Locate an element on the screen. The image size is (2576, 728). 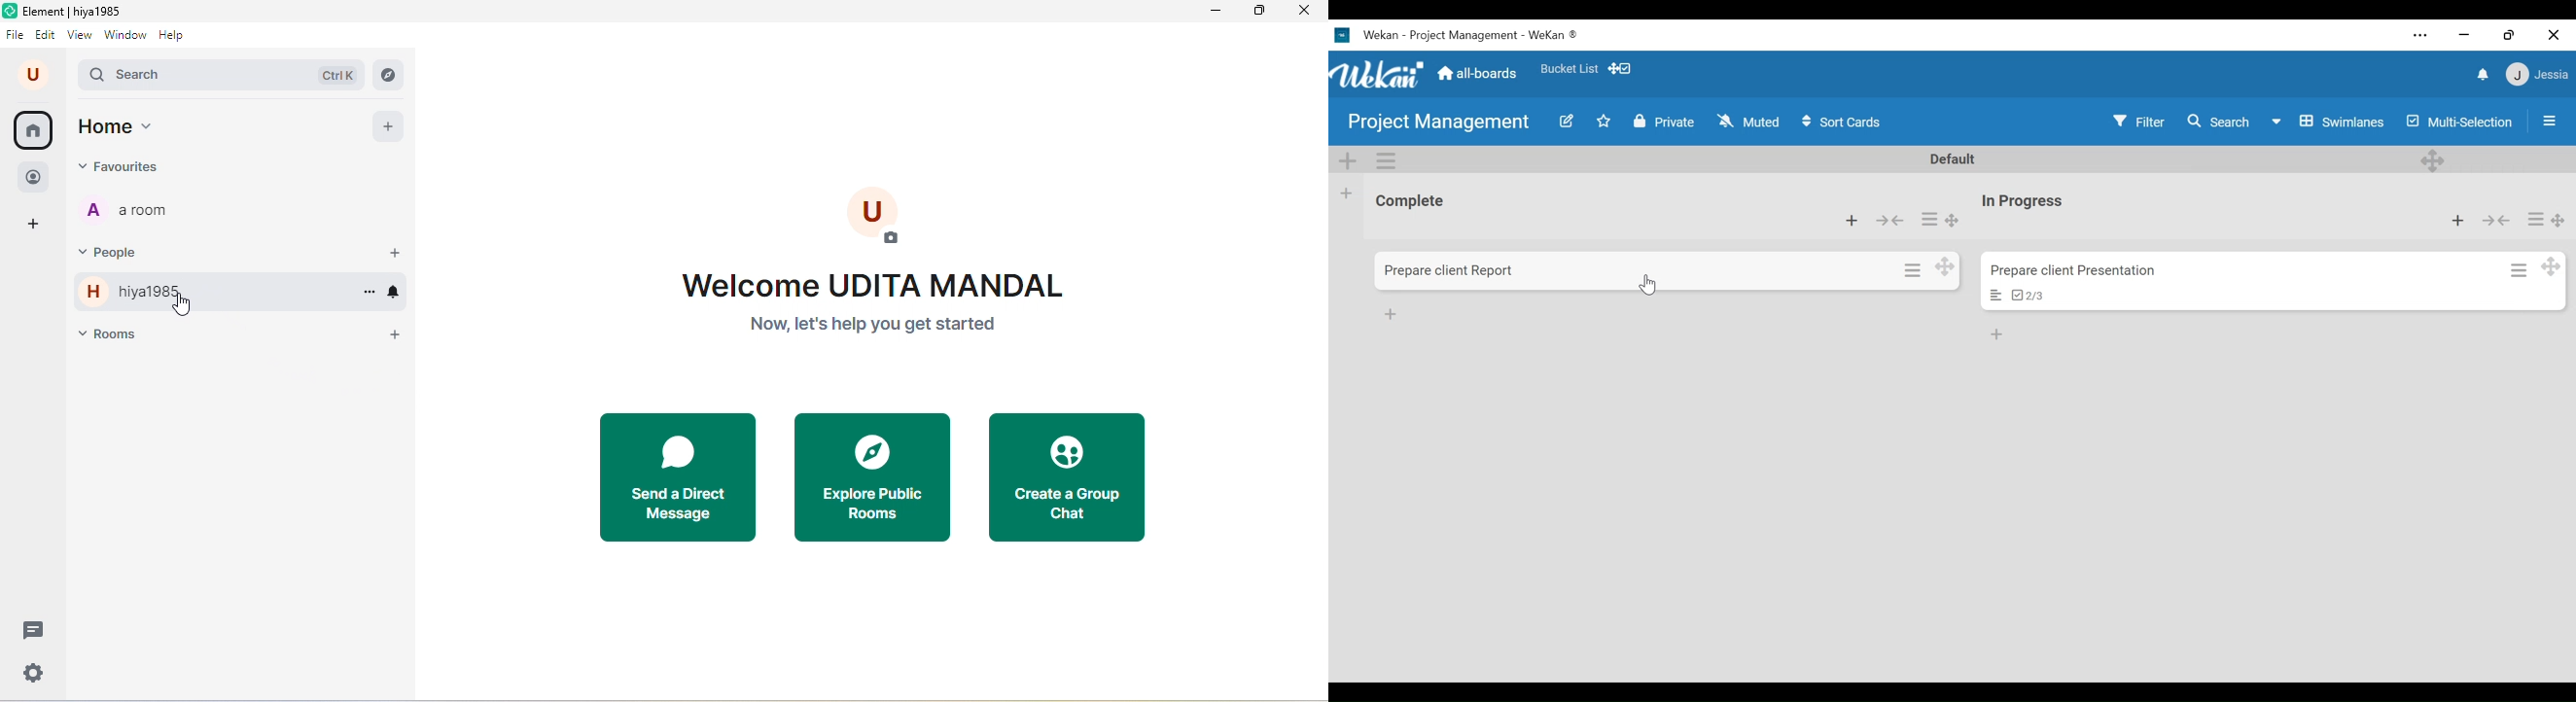
 is located at coordinates (1845, 122).